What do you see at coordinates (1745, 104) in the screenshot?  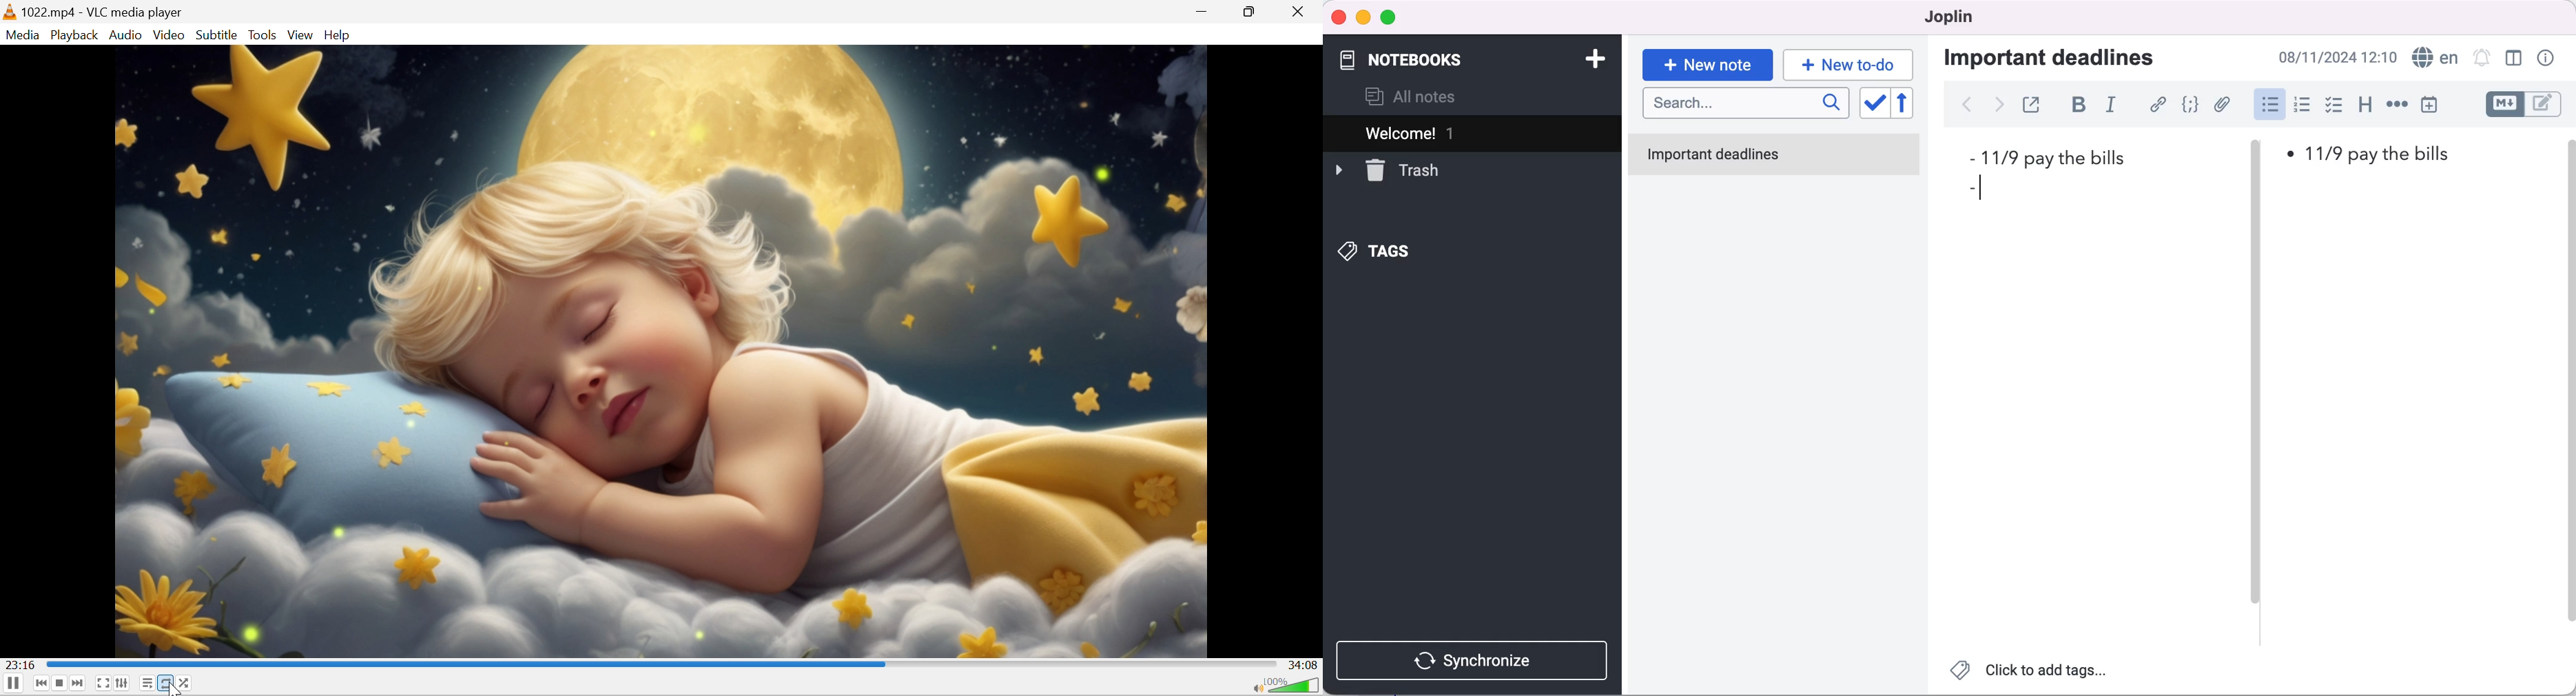 I see `search` at bounding box center [1745, 104].